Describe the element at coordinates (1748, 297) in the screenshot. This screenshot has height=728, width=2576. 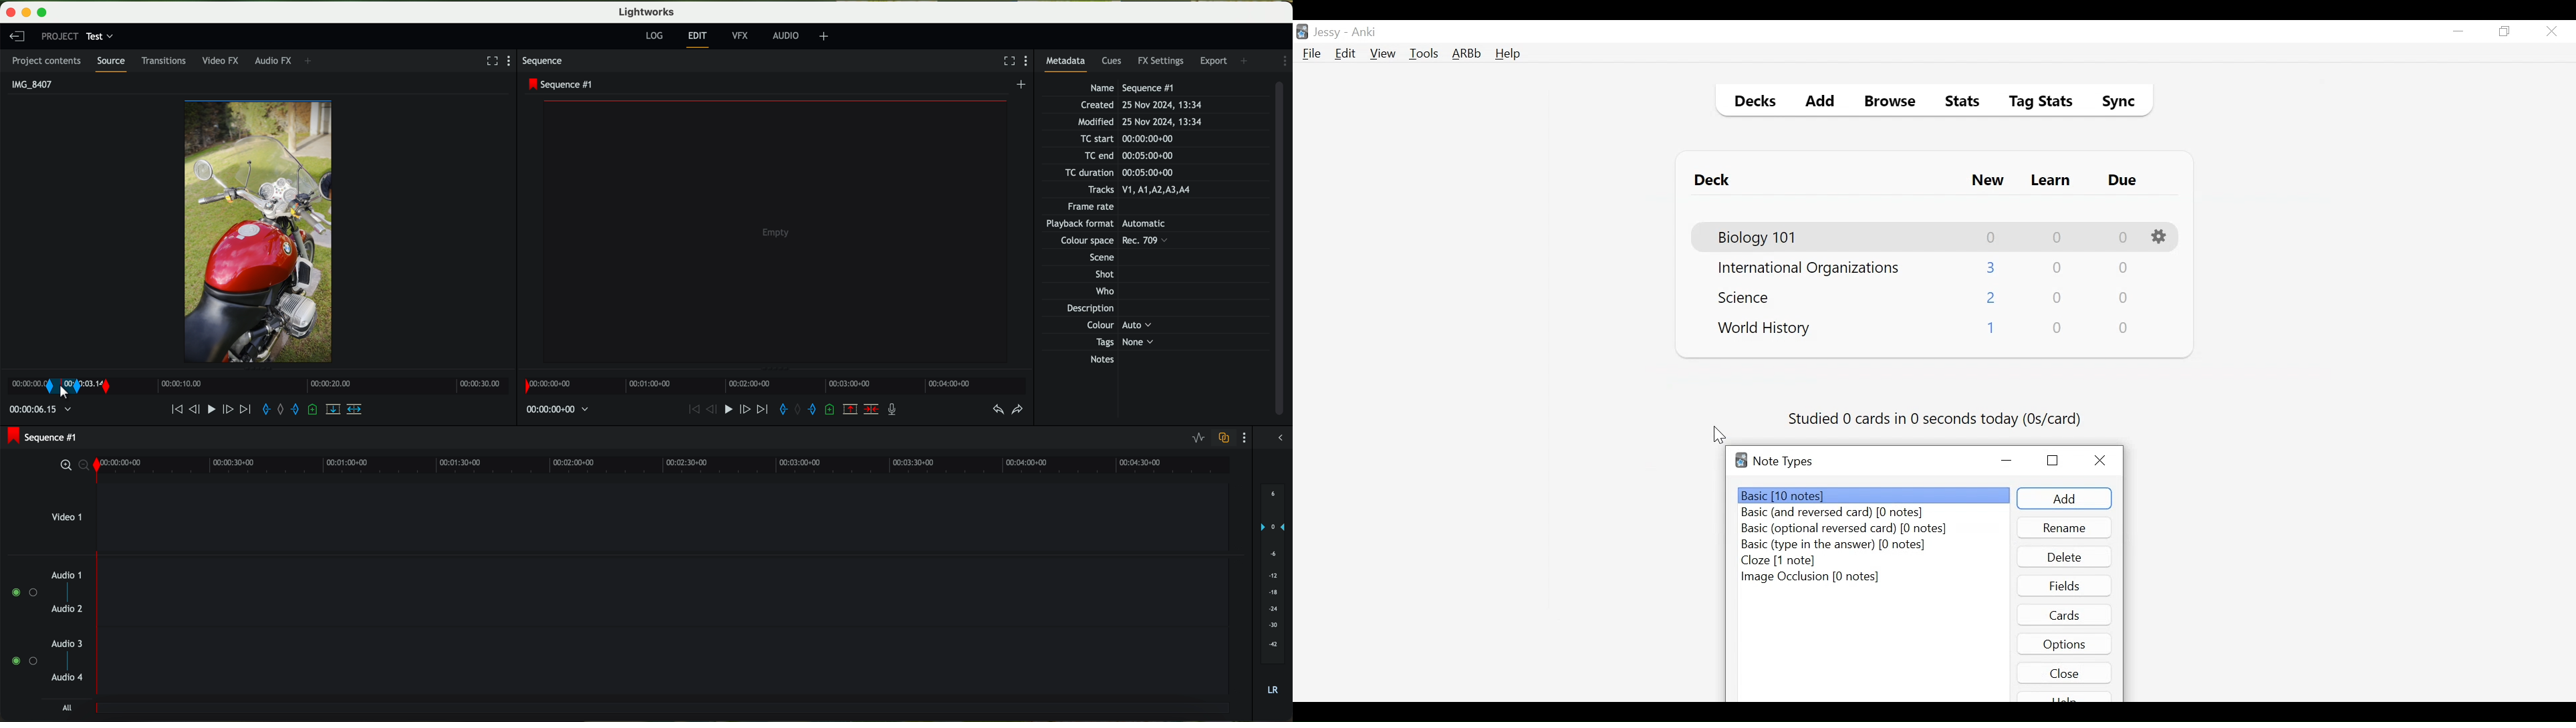
I see `Deck Name` at that location.